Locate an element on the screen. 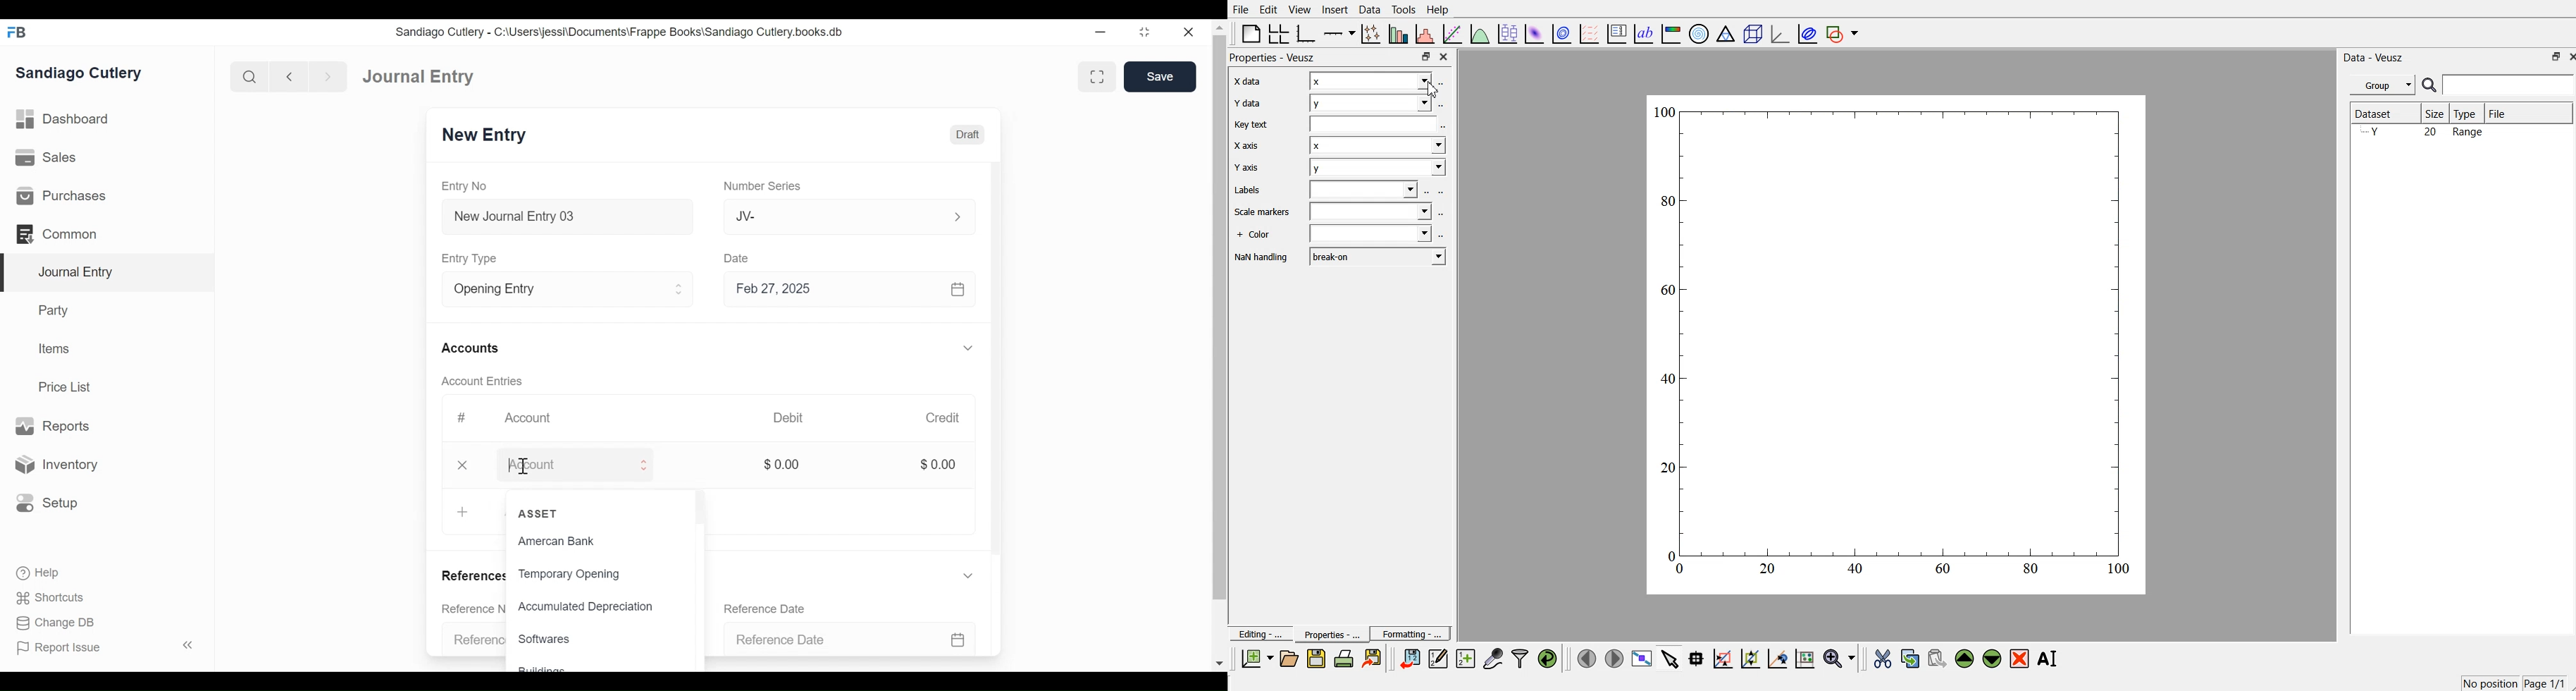 Image resolution: width=2576 pixels, height=700 pixels. New Entry is located at coordinates (487, 136).